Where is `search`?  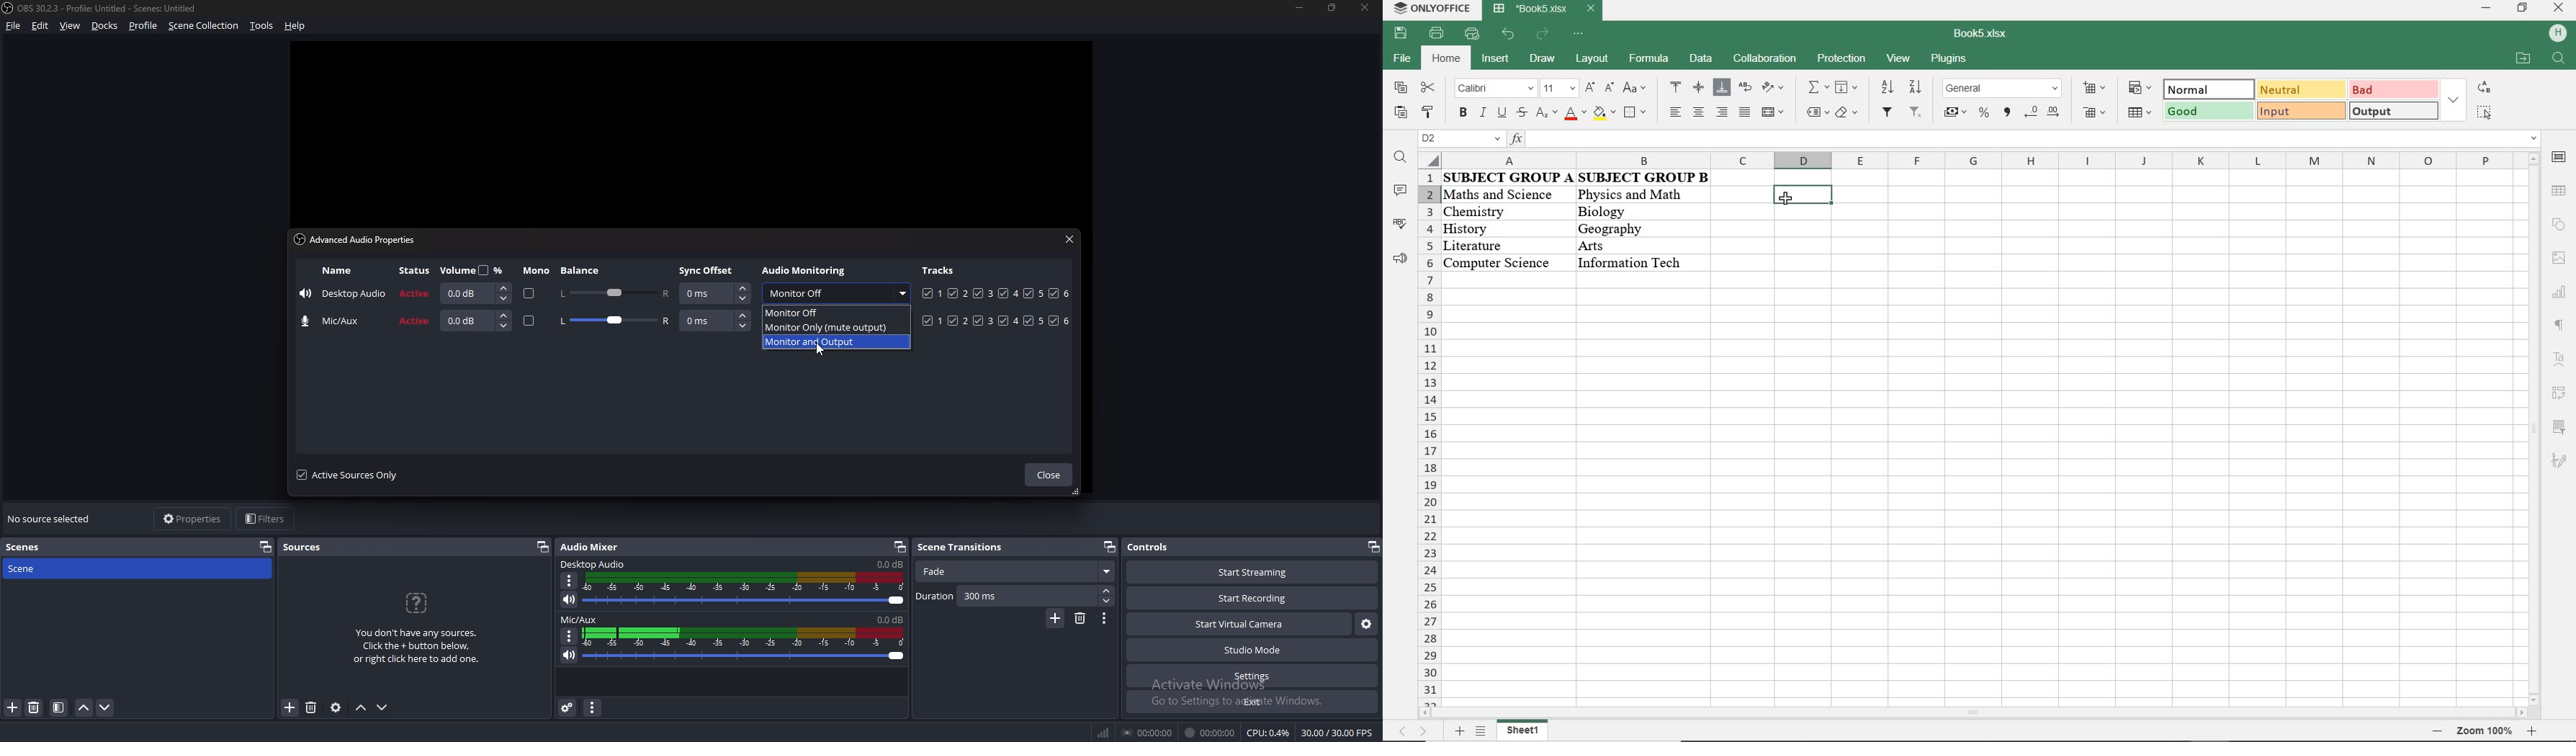
search is located at coordinates (2559, 62).